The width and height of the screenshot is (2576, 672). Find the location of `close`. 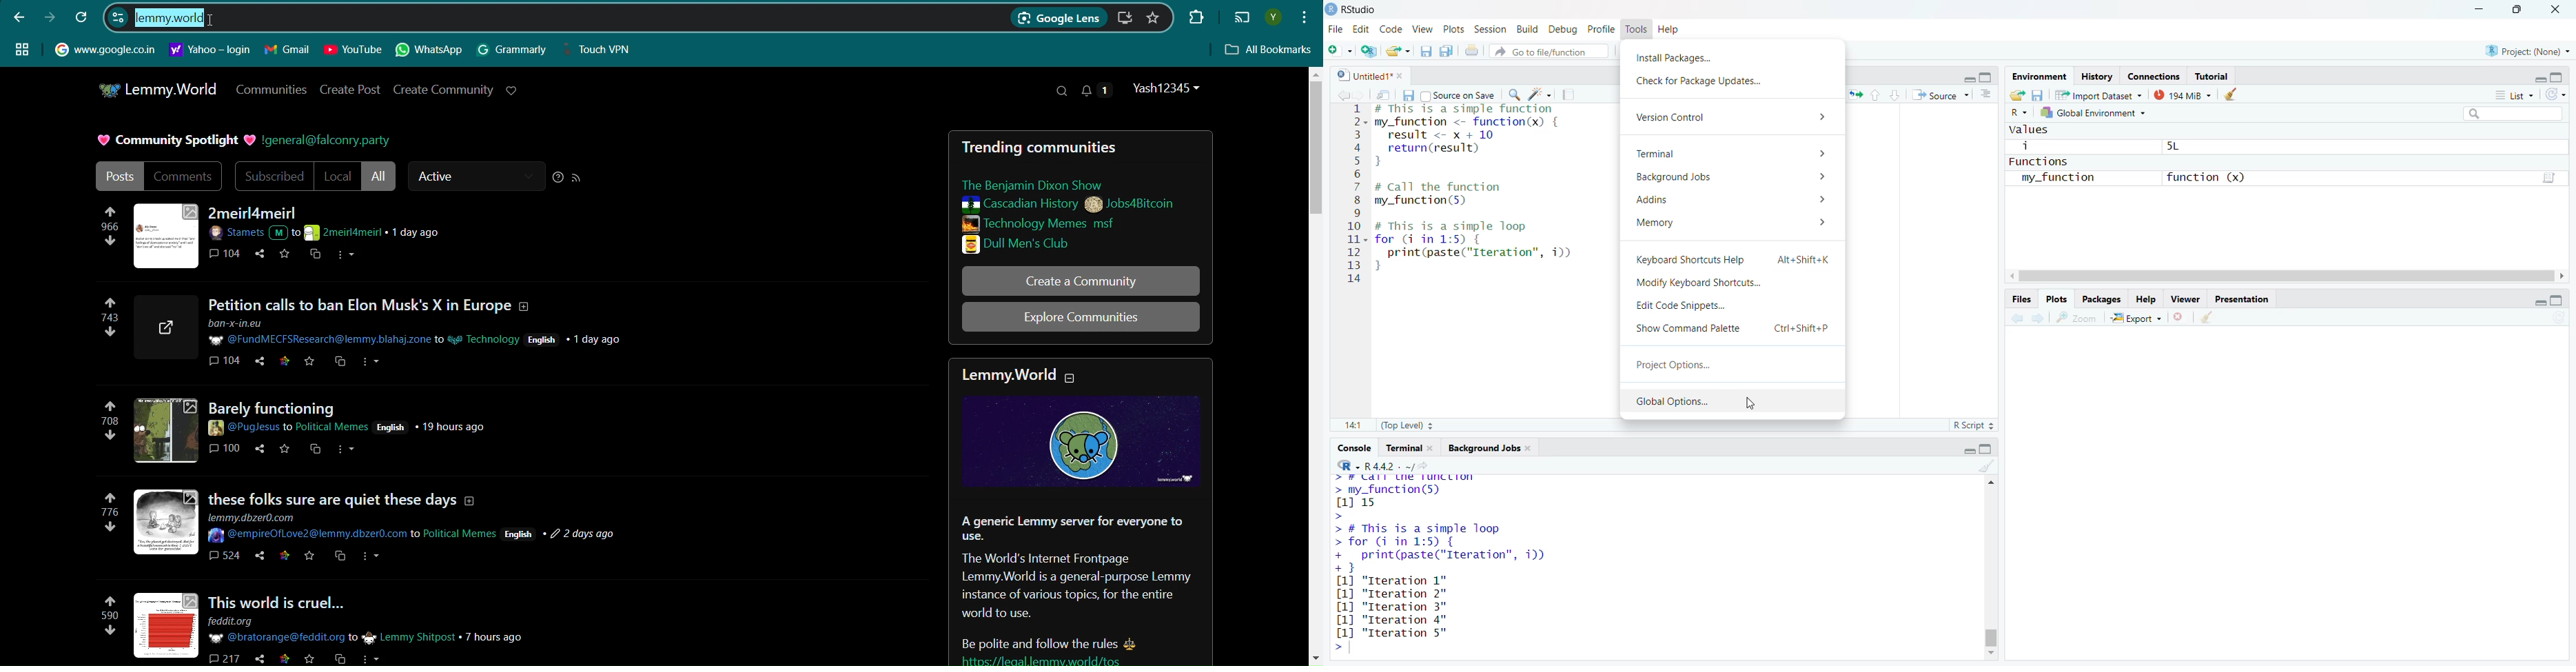

close is located at coordinates (1533, 449).